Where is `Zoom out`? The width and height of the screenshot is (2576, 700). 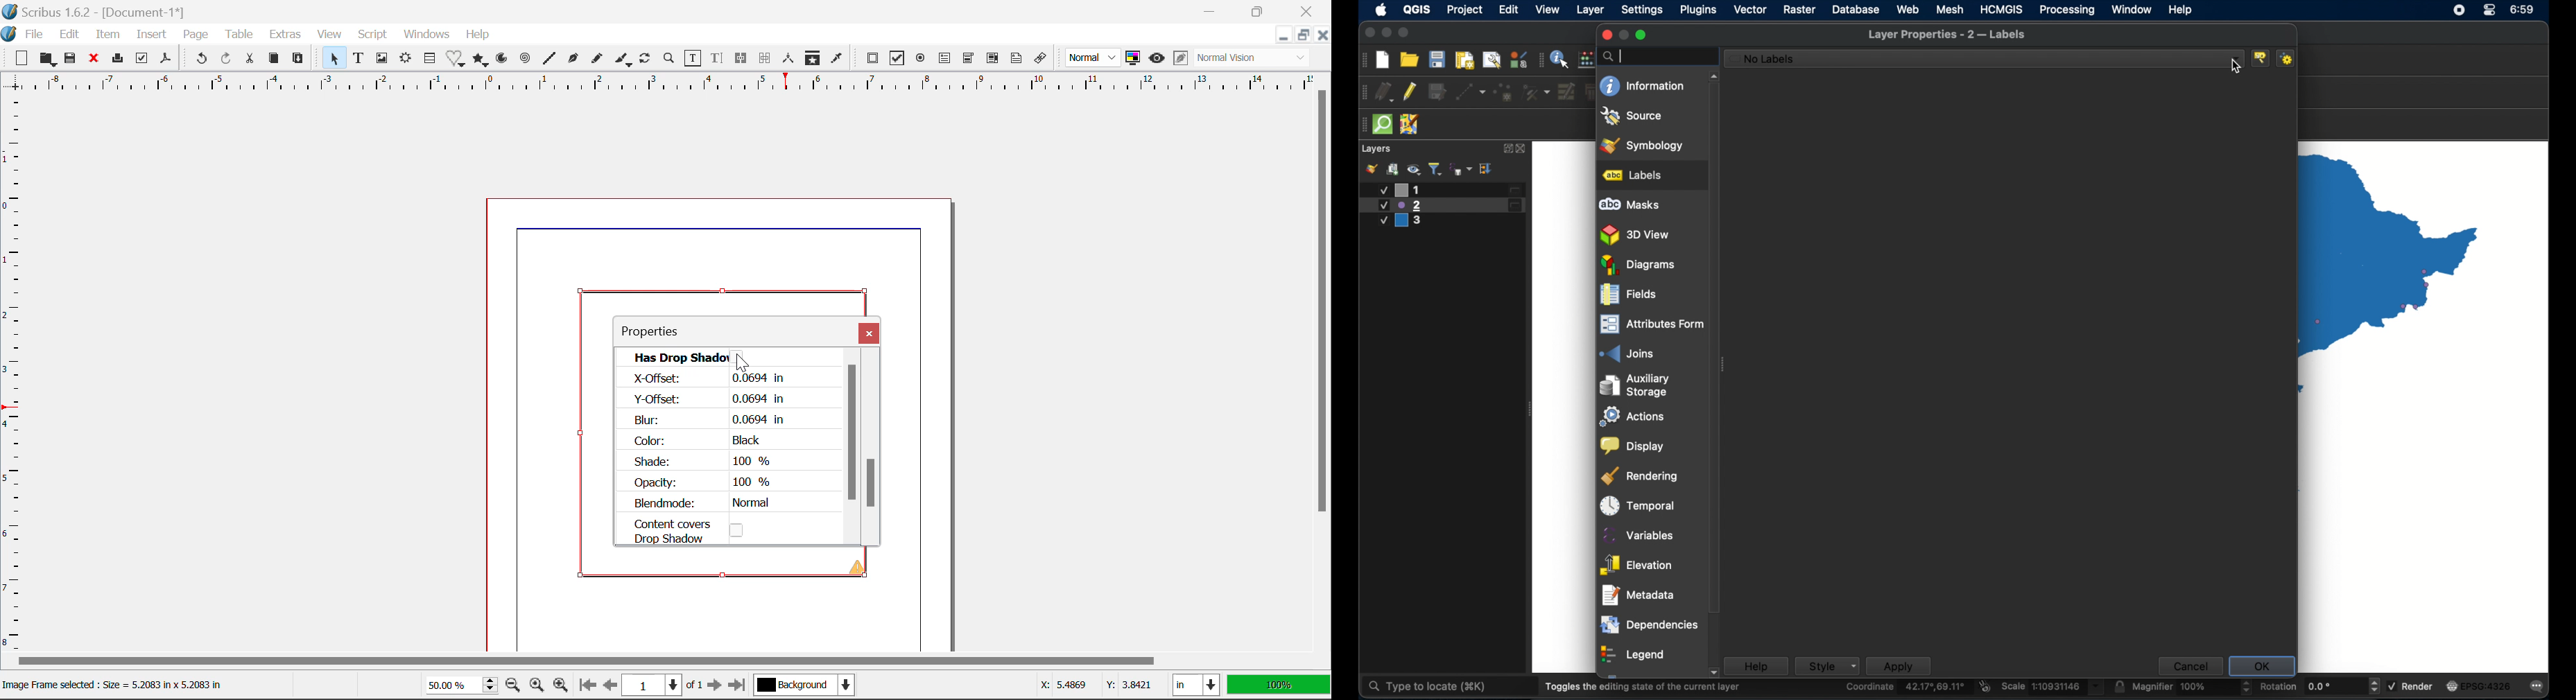 Zoom out is located at coordinates (512, 686).